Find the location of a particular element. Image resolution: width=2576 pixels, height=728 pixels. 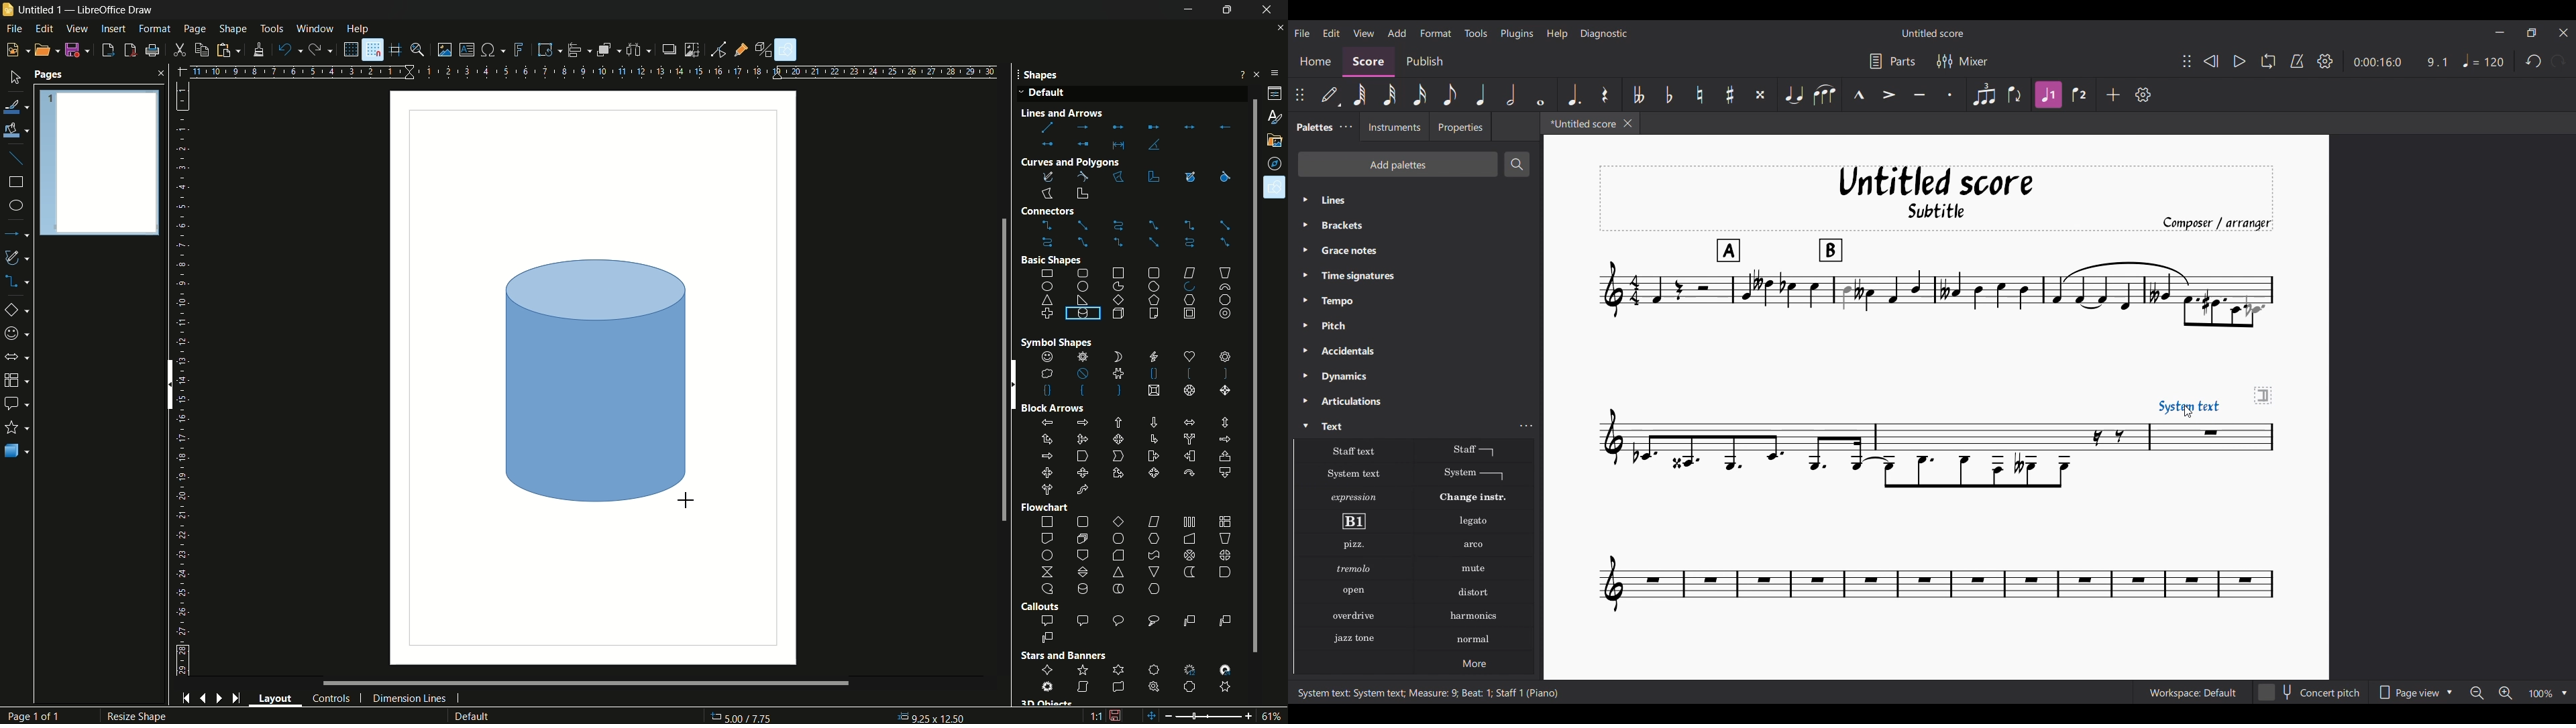

Current score is located at coordinates (2205, 534).